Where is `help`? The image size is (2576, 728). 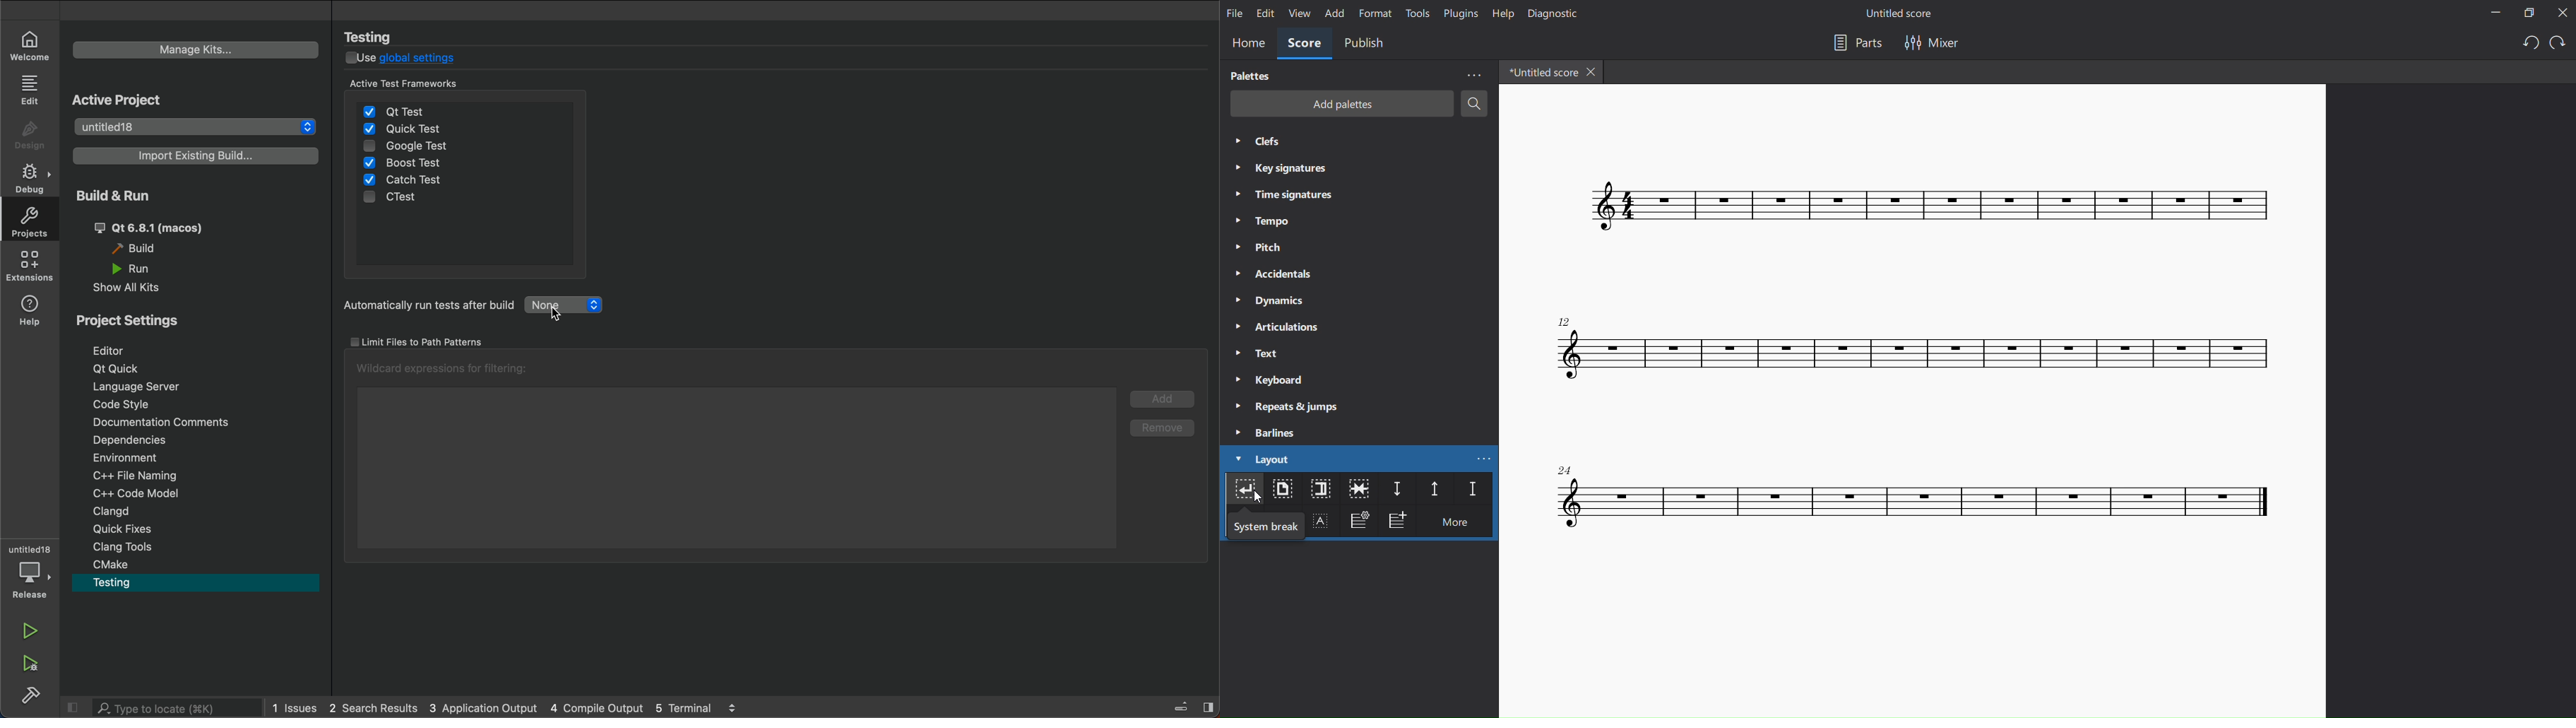 help is located at coordinates (1500, 13).